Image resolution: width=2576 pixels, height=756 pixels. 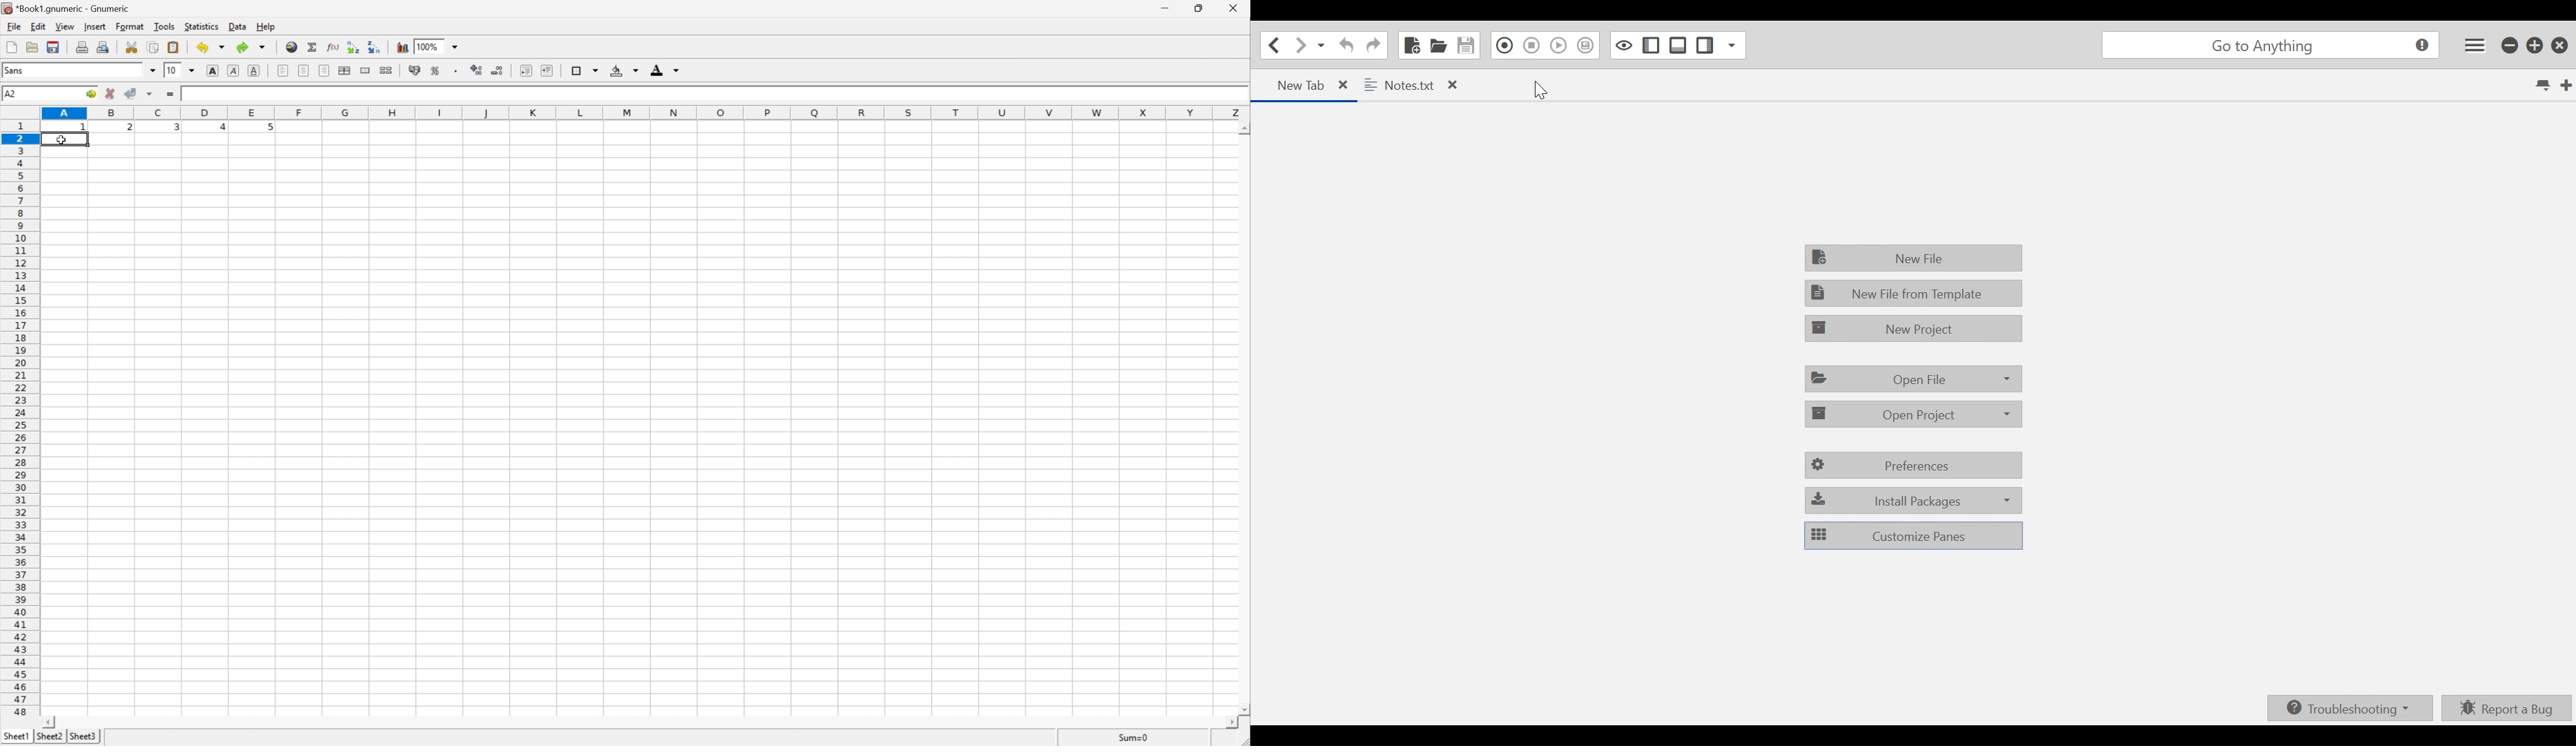 What do you see at coordinates (586, 69) in the screenshot?
I see `borders` at bounding box center [586, 69].